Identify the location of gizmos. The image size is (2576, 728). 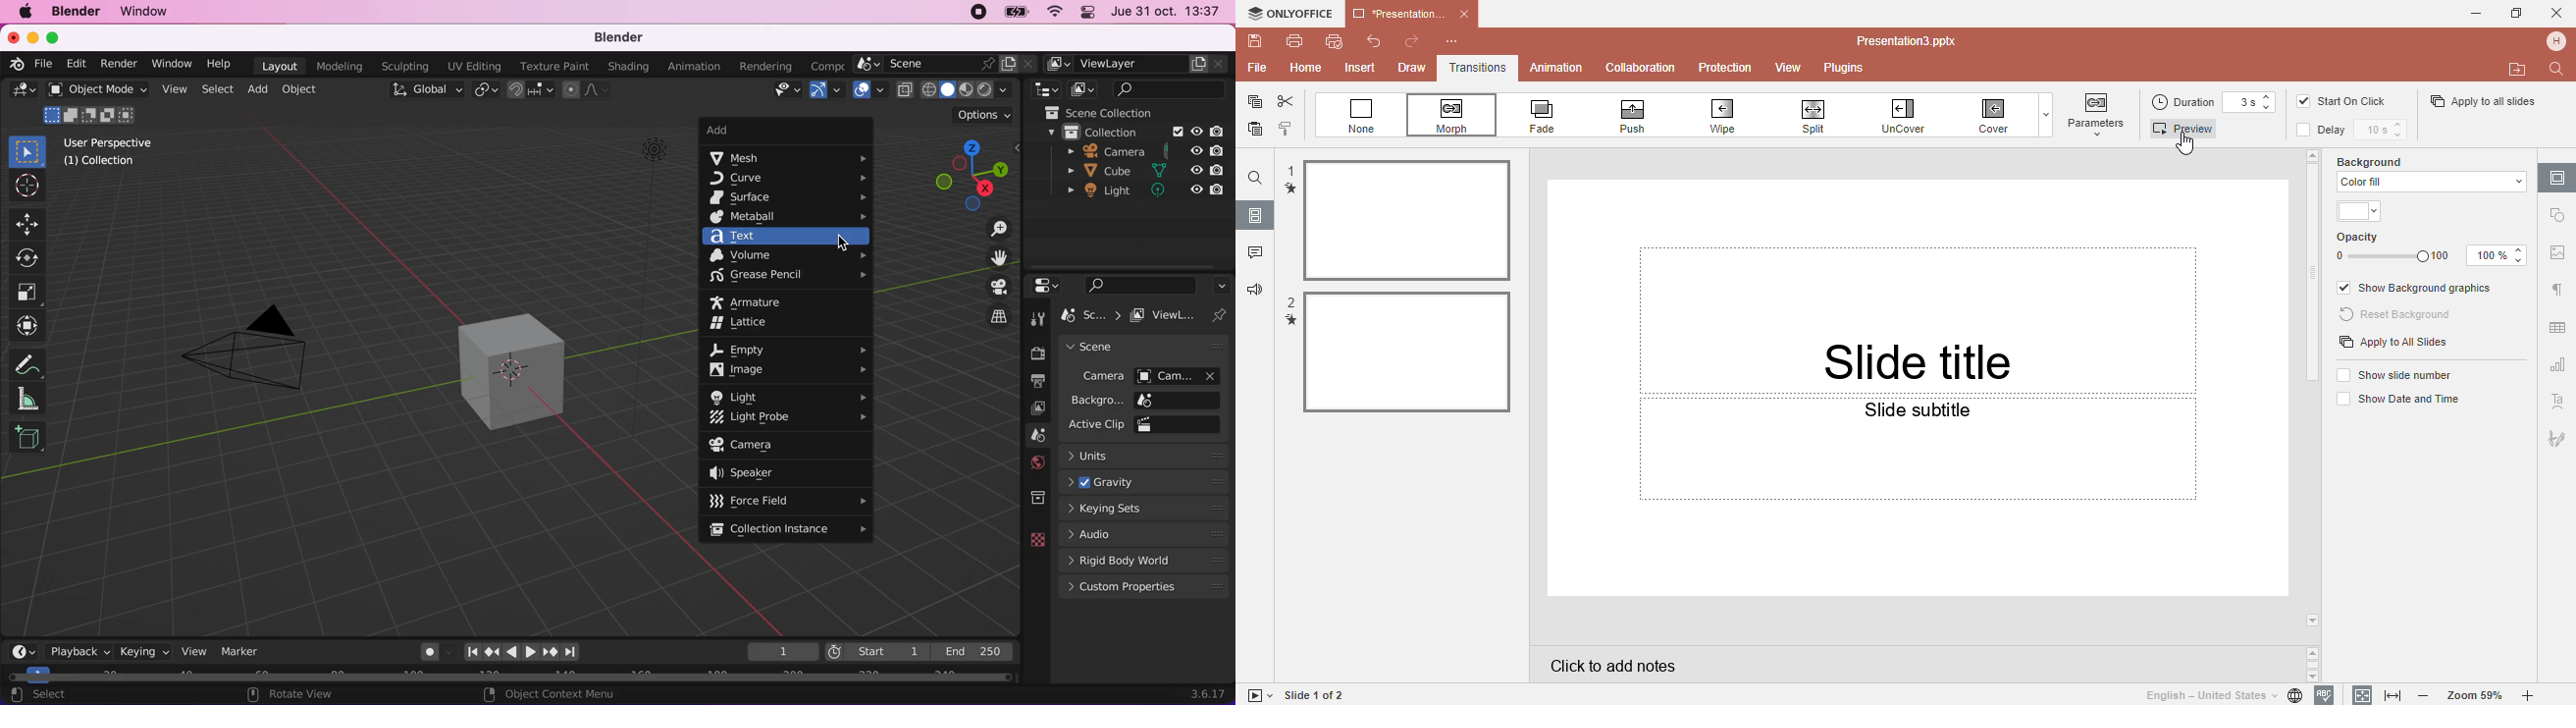
(827, 90).